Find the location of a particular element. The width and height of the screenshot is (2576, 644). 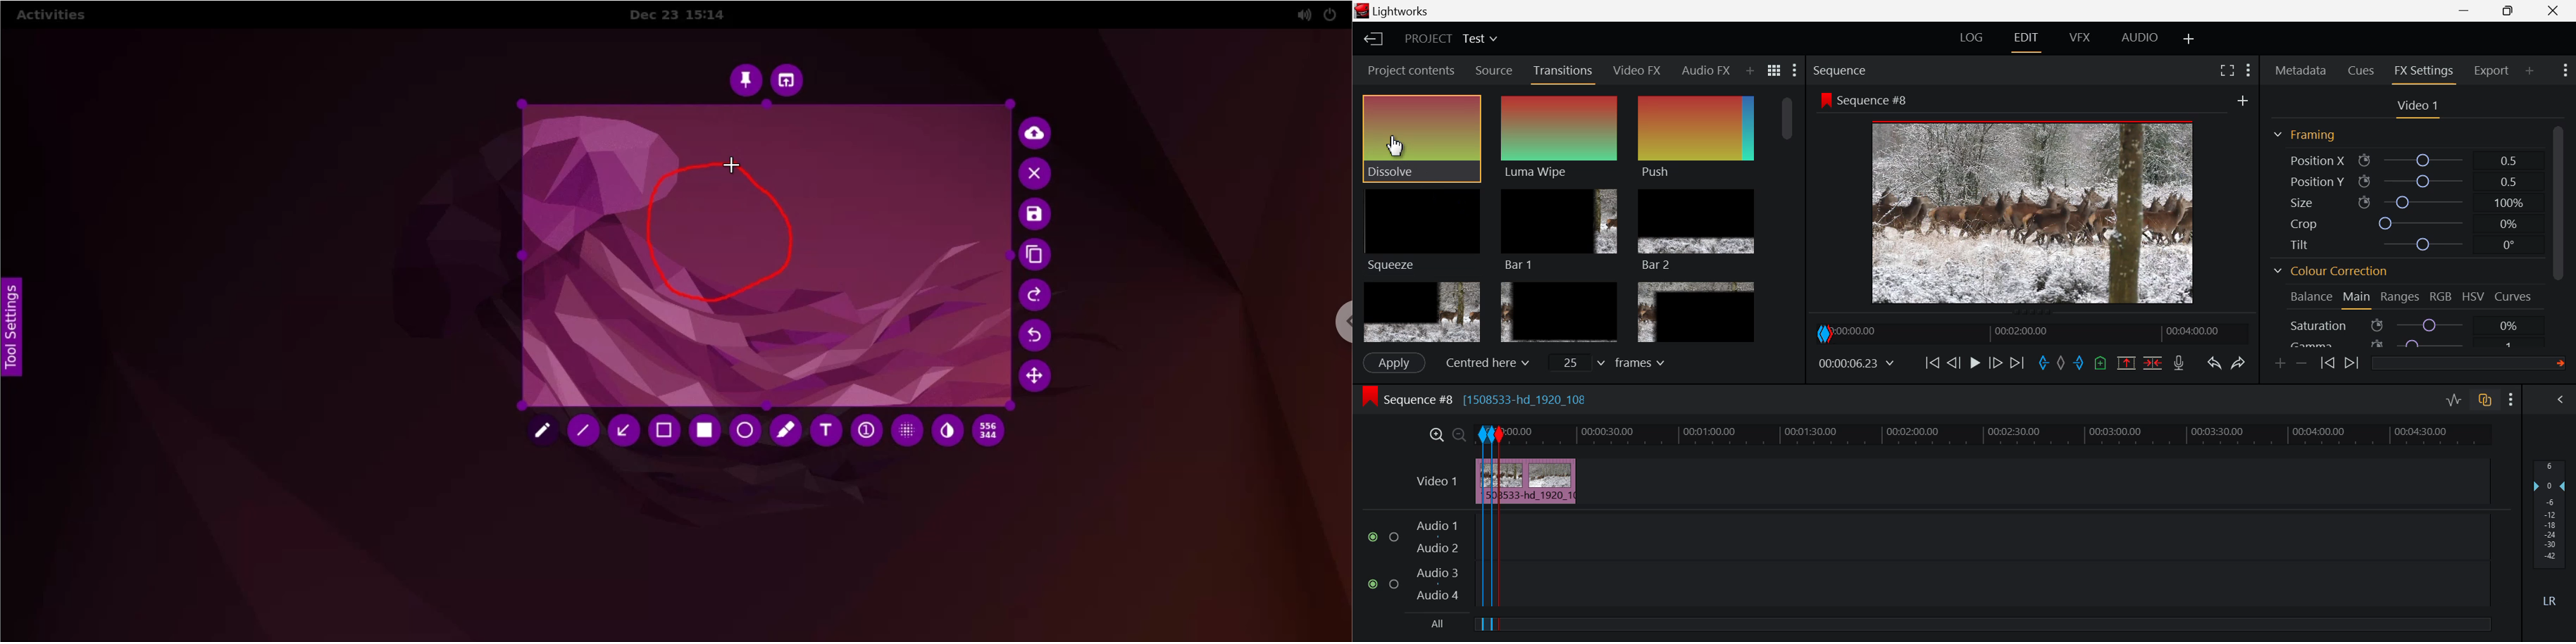

Cursor MOUSE_DOWN on Dissolve is located at coordinates (1422, 138).